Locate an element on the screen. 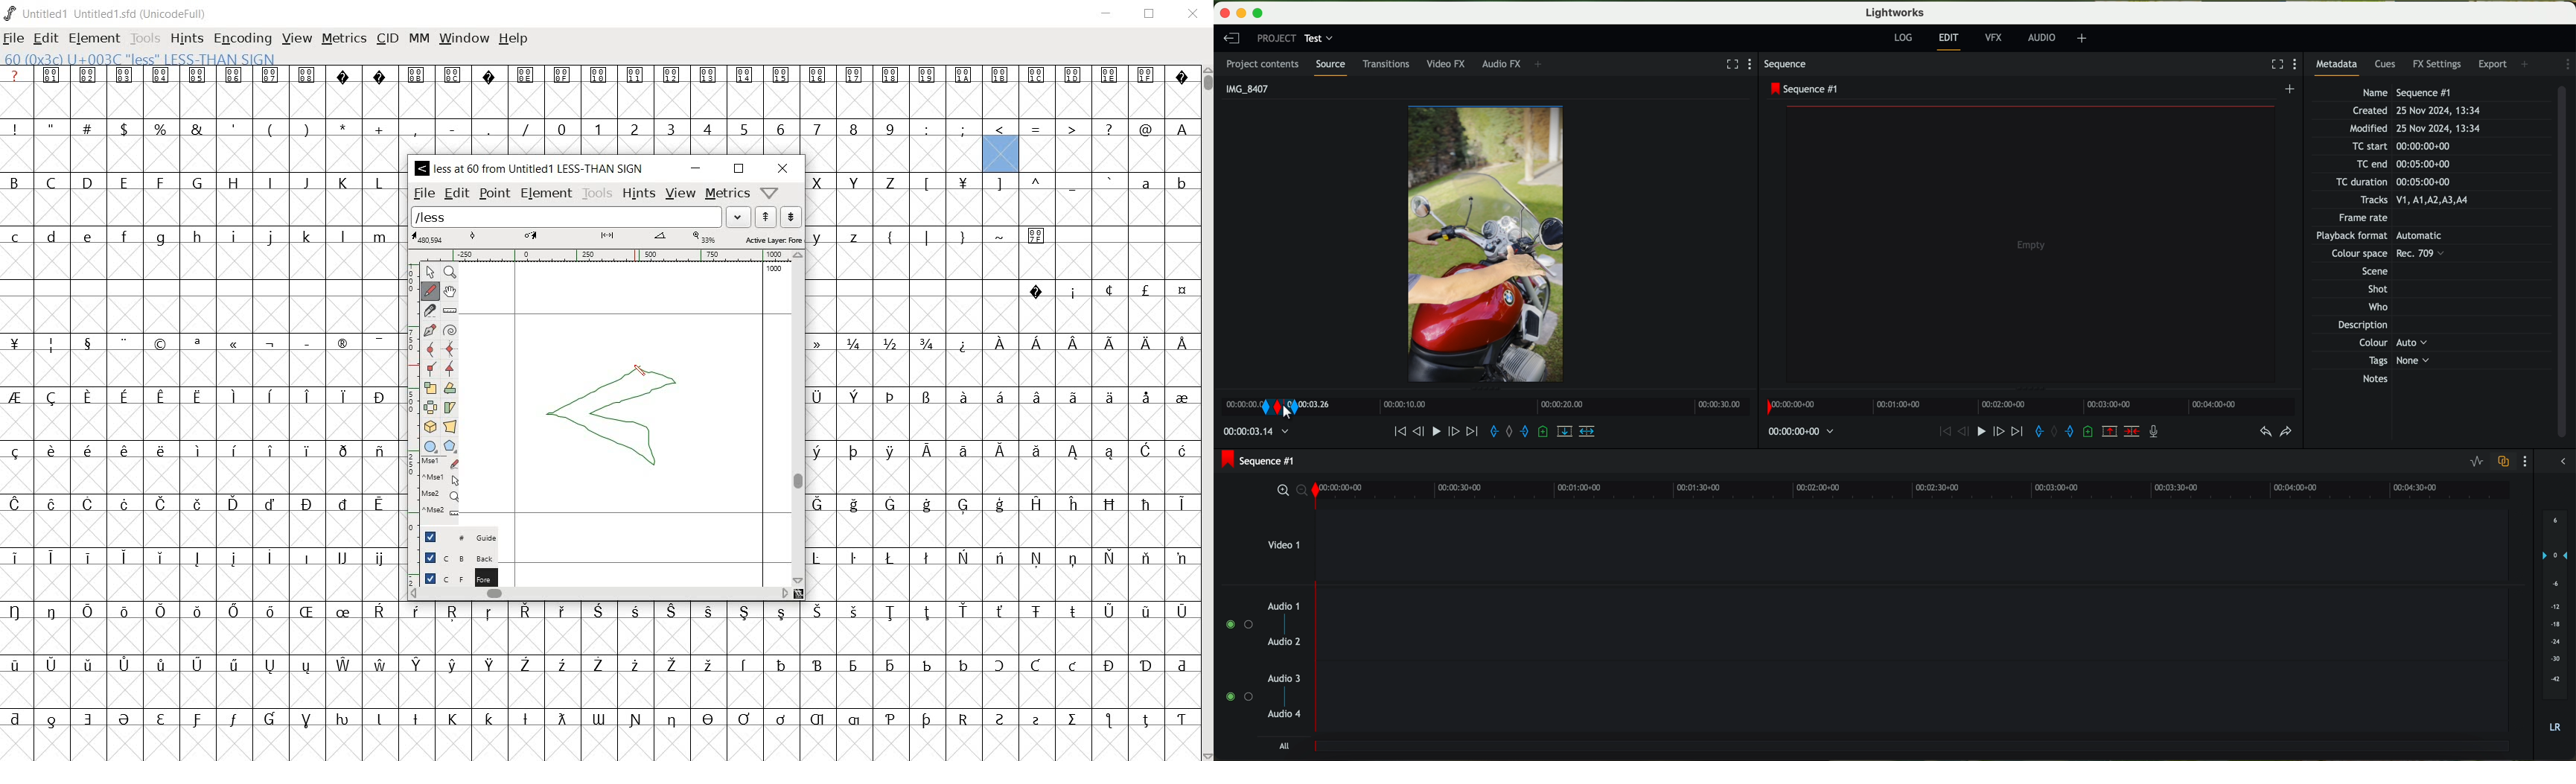 The image size is (2576, 784). video FX is located at coordinates (1448, 65).